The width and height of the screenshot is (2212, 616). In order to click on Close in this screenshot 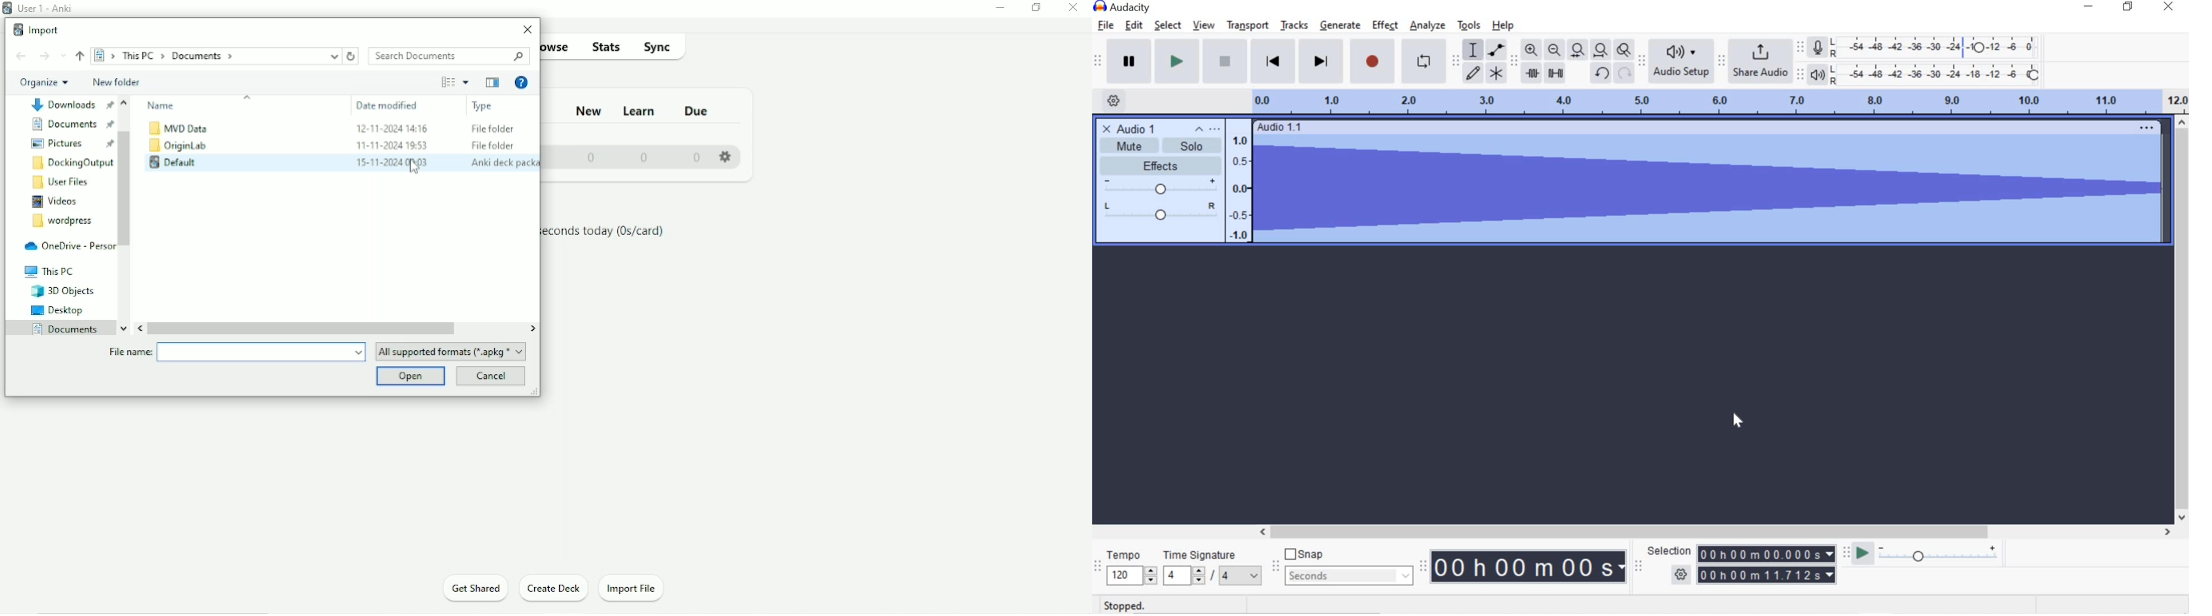, I will do `click(1074, 8)`.